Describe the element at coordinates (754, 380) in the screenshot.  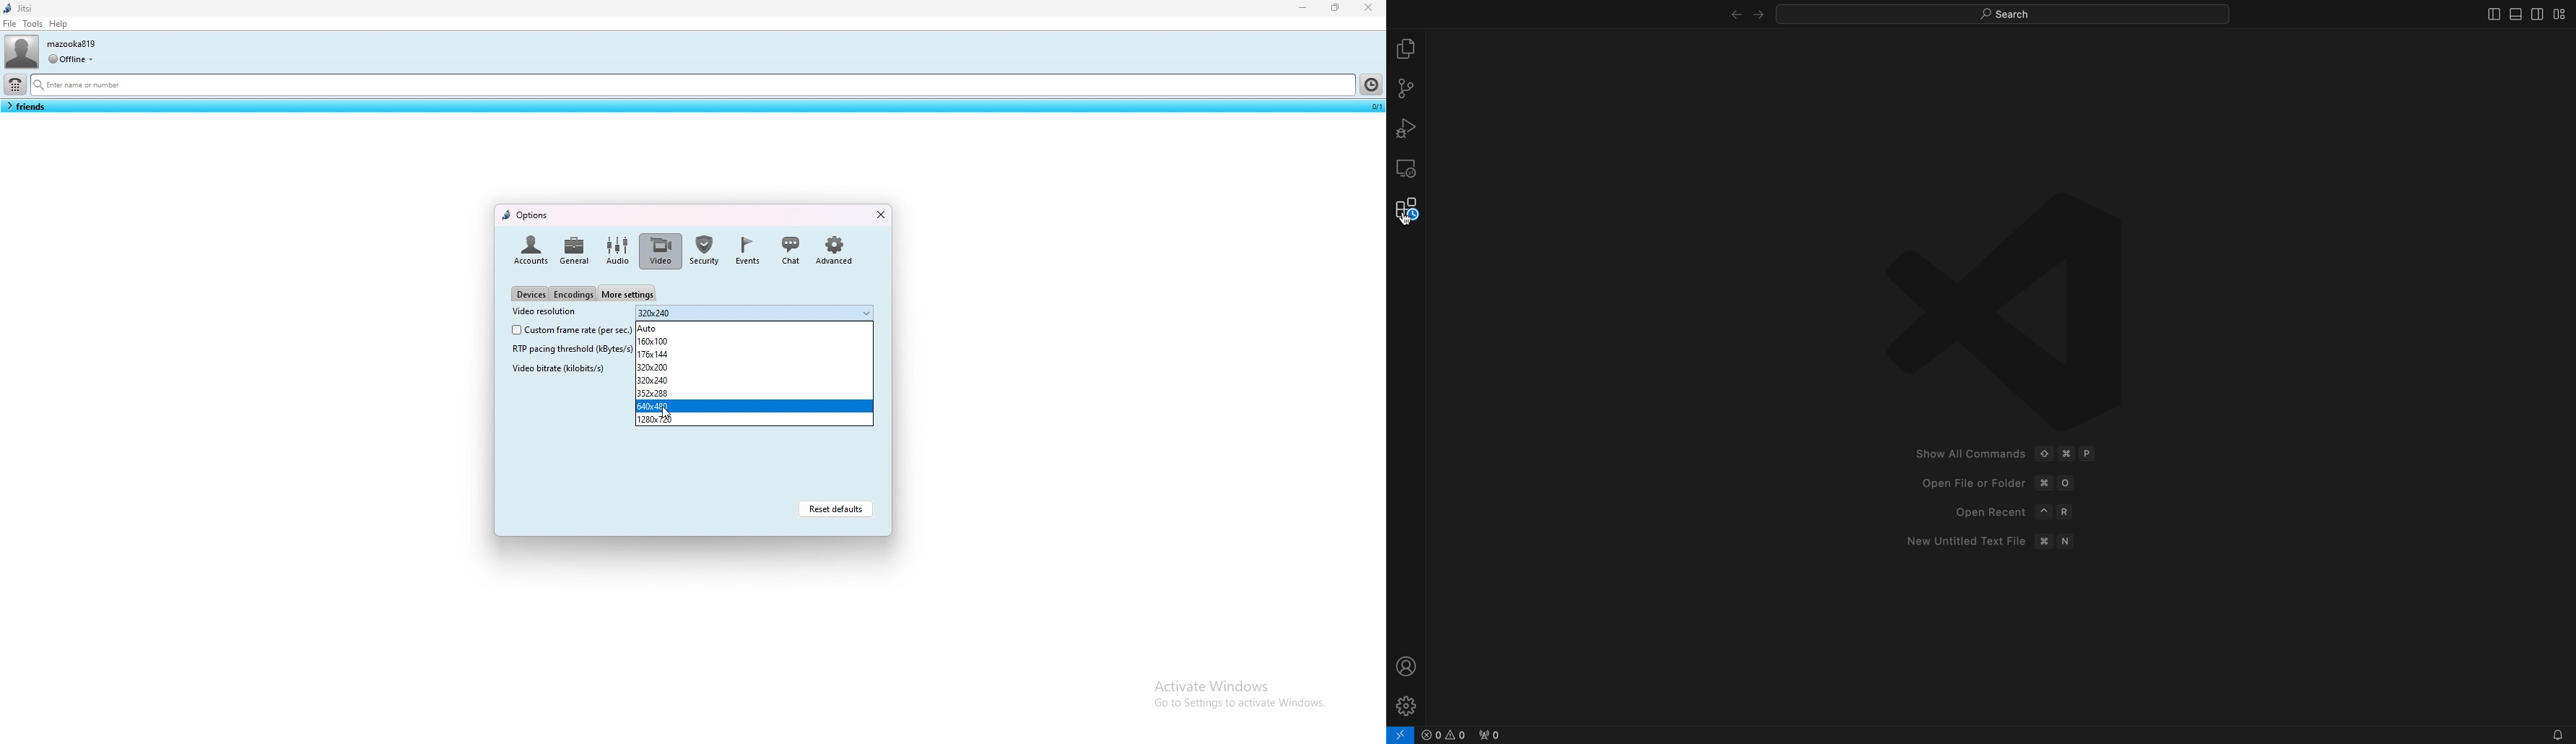
I see `320 by 240` at that location.